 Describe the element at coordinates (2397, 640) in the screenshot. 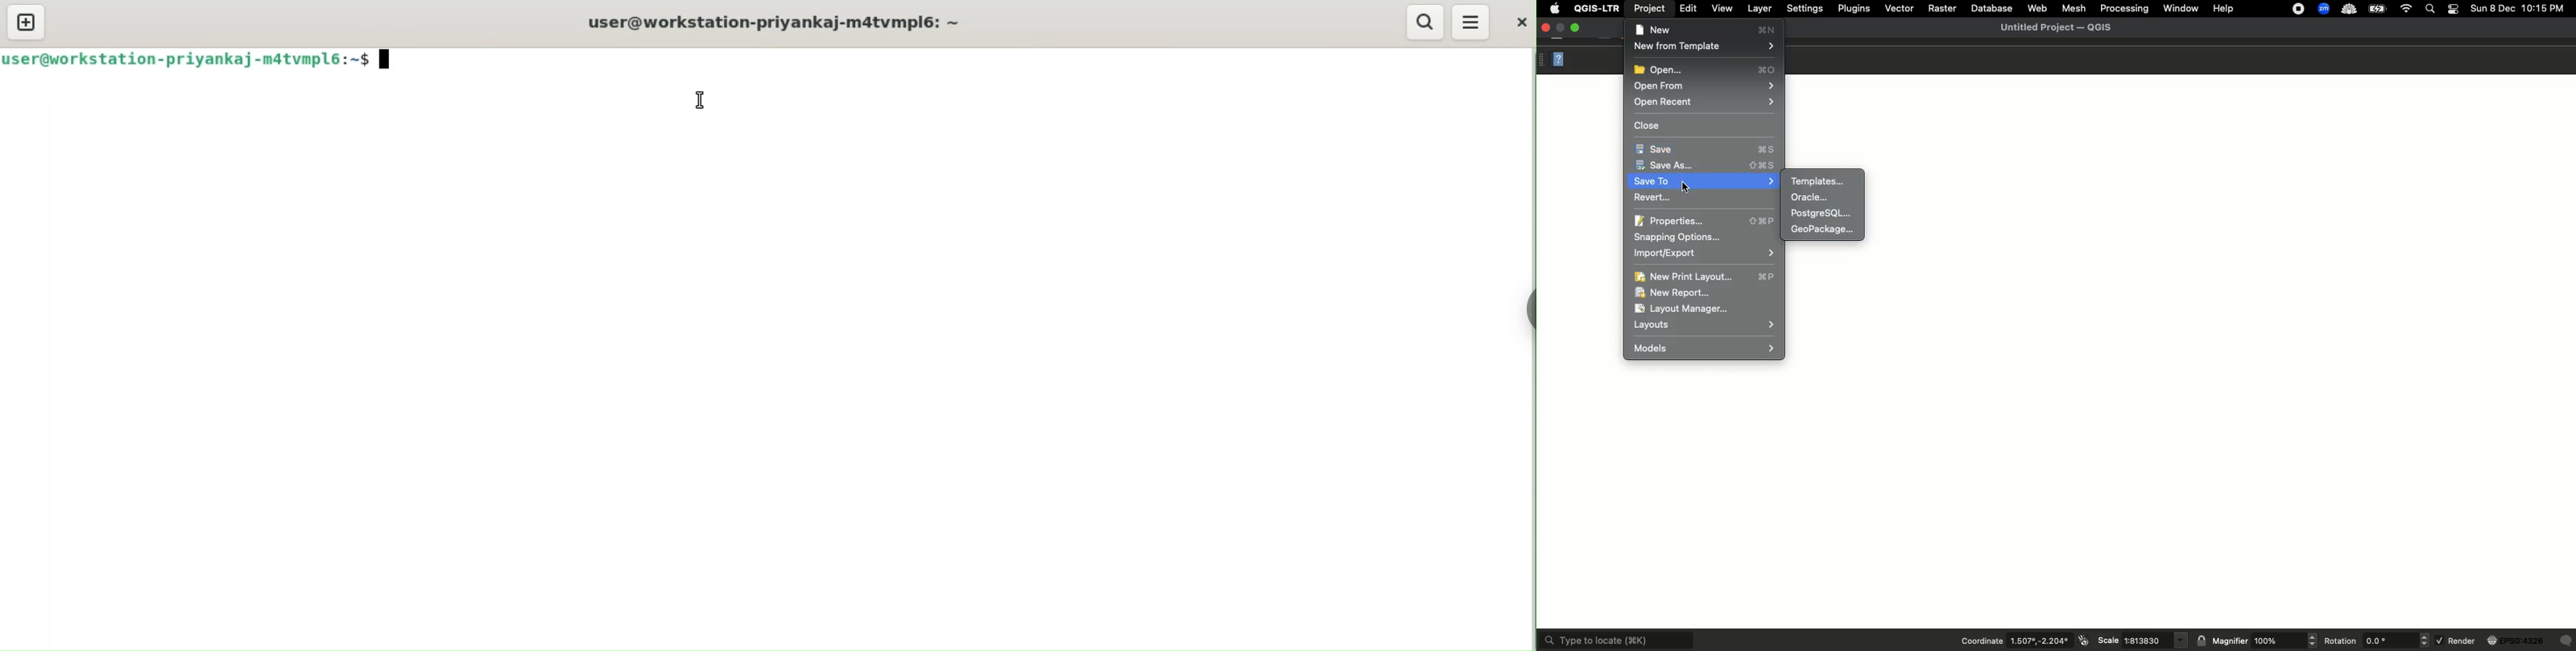

I see `rotation` at that location.